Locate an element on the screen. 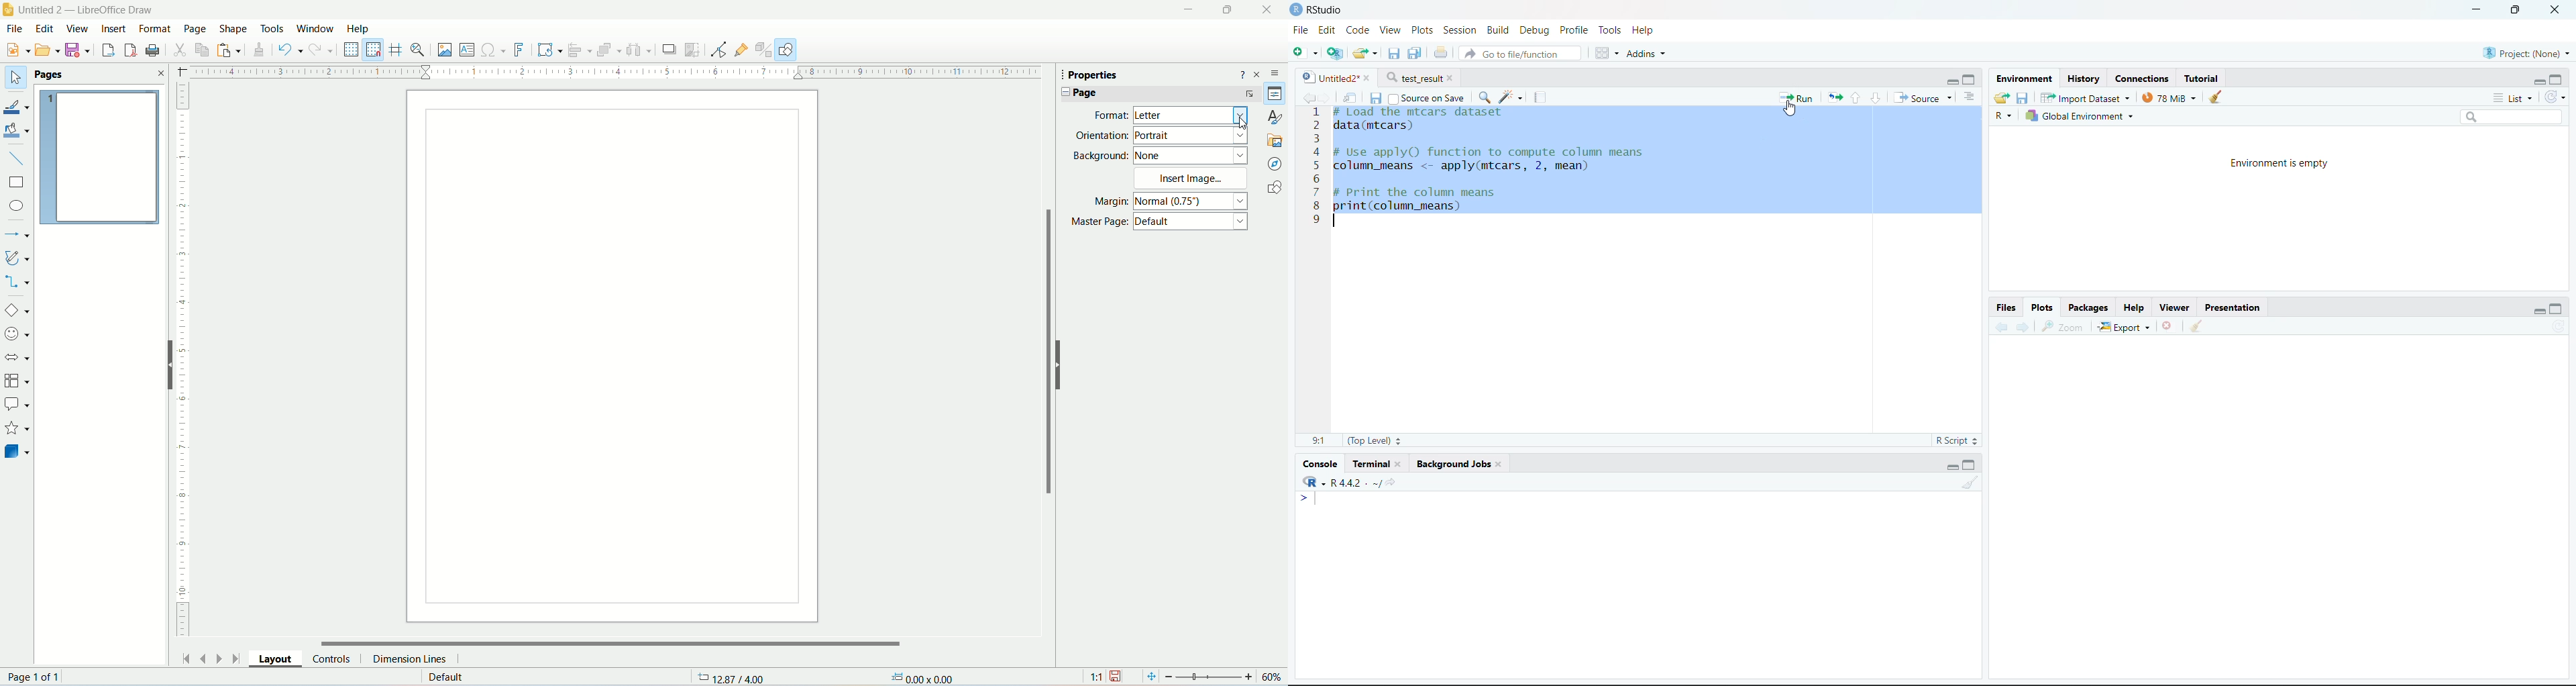 The width and height of the screenshot is (2576, 700). Console is located at coordinates (1322, 464).